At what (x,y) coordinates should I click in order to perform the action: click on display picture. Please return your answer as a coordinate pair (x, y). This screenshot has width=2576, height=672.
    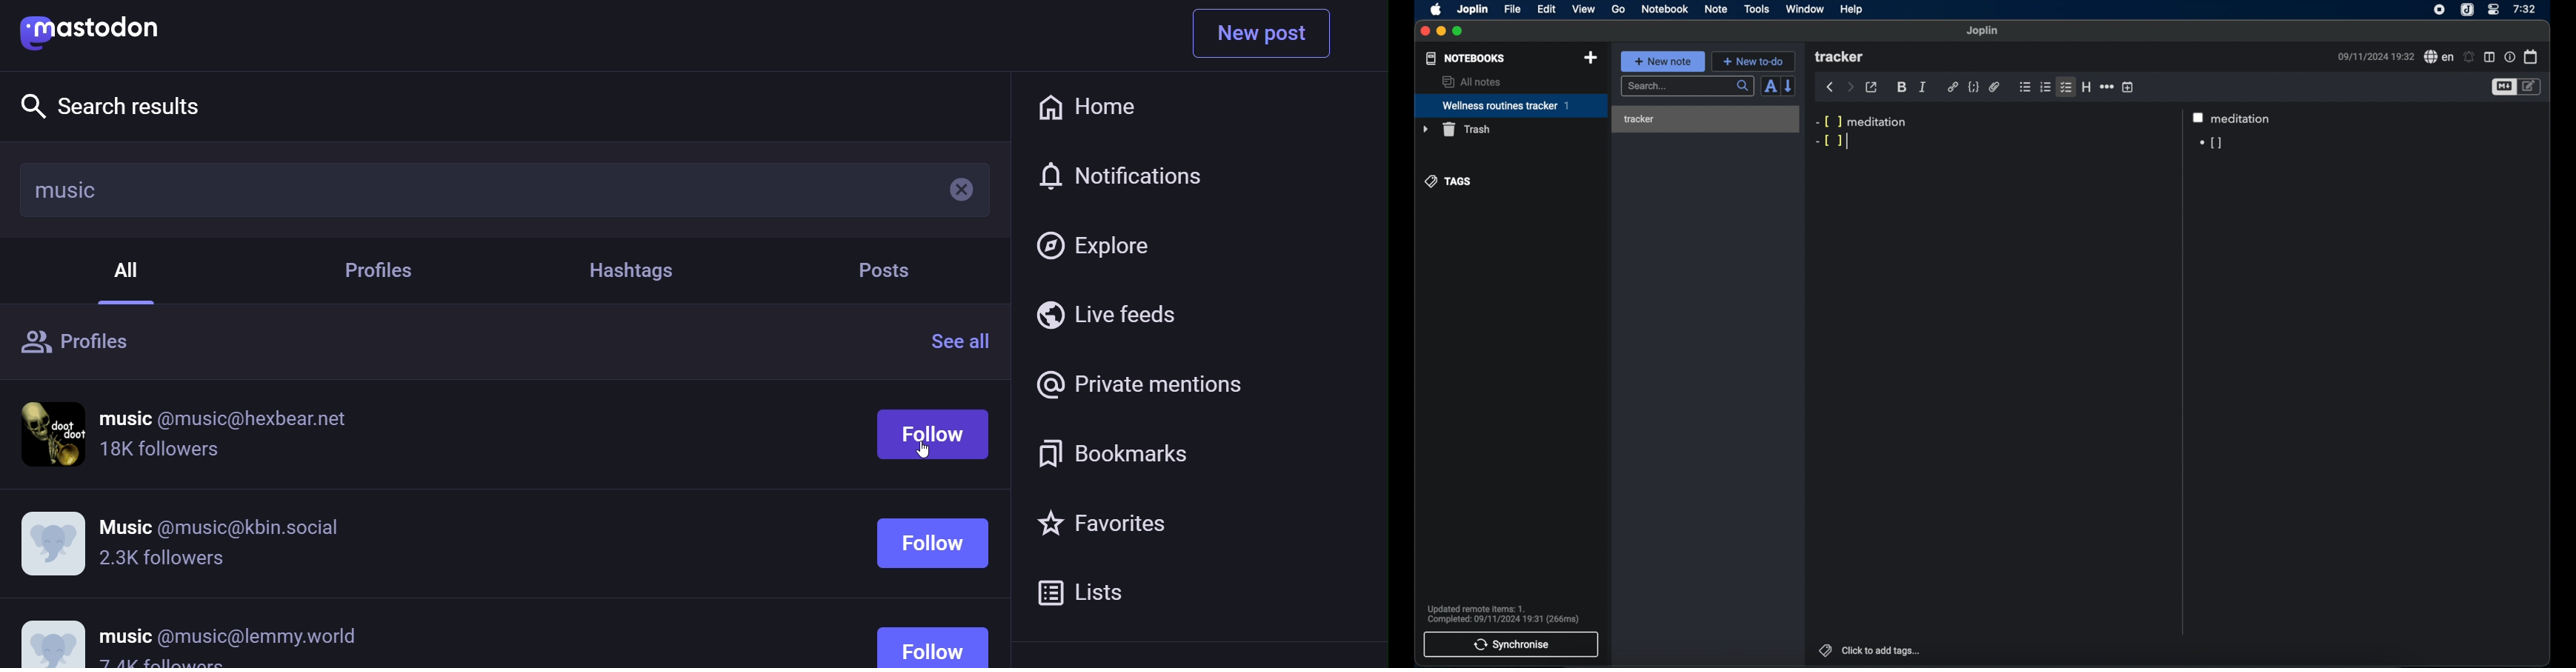
    Looking at the image, I should click on (52, 635).